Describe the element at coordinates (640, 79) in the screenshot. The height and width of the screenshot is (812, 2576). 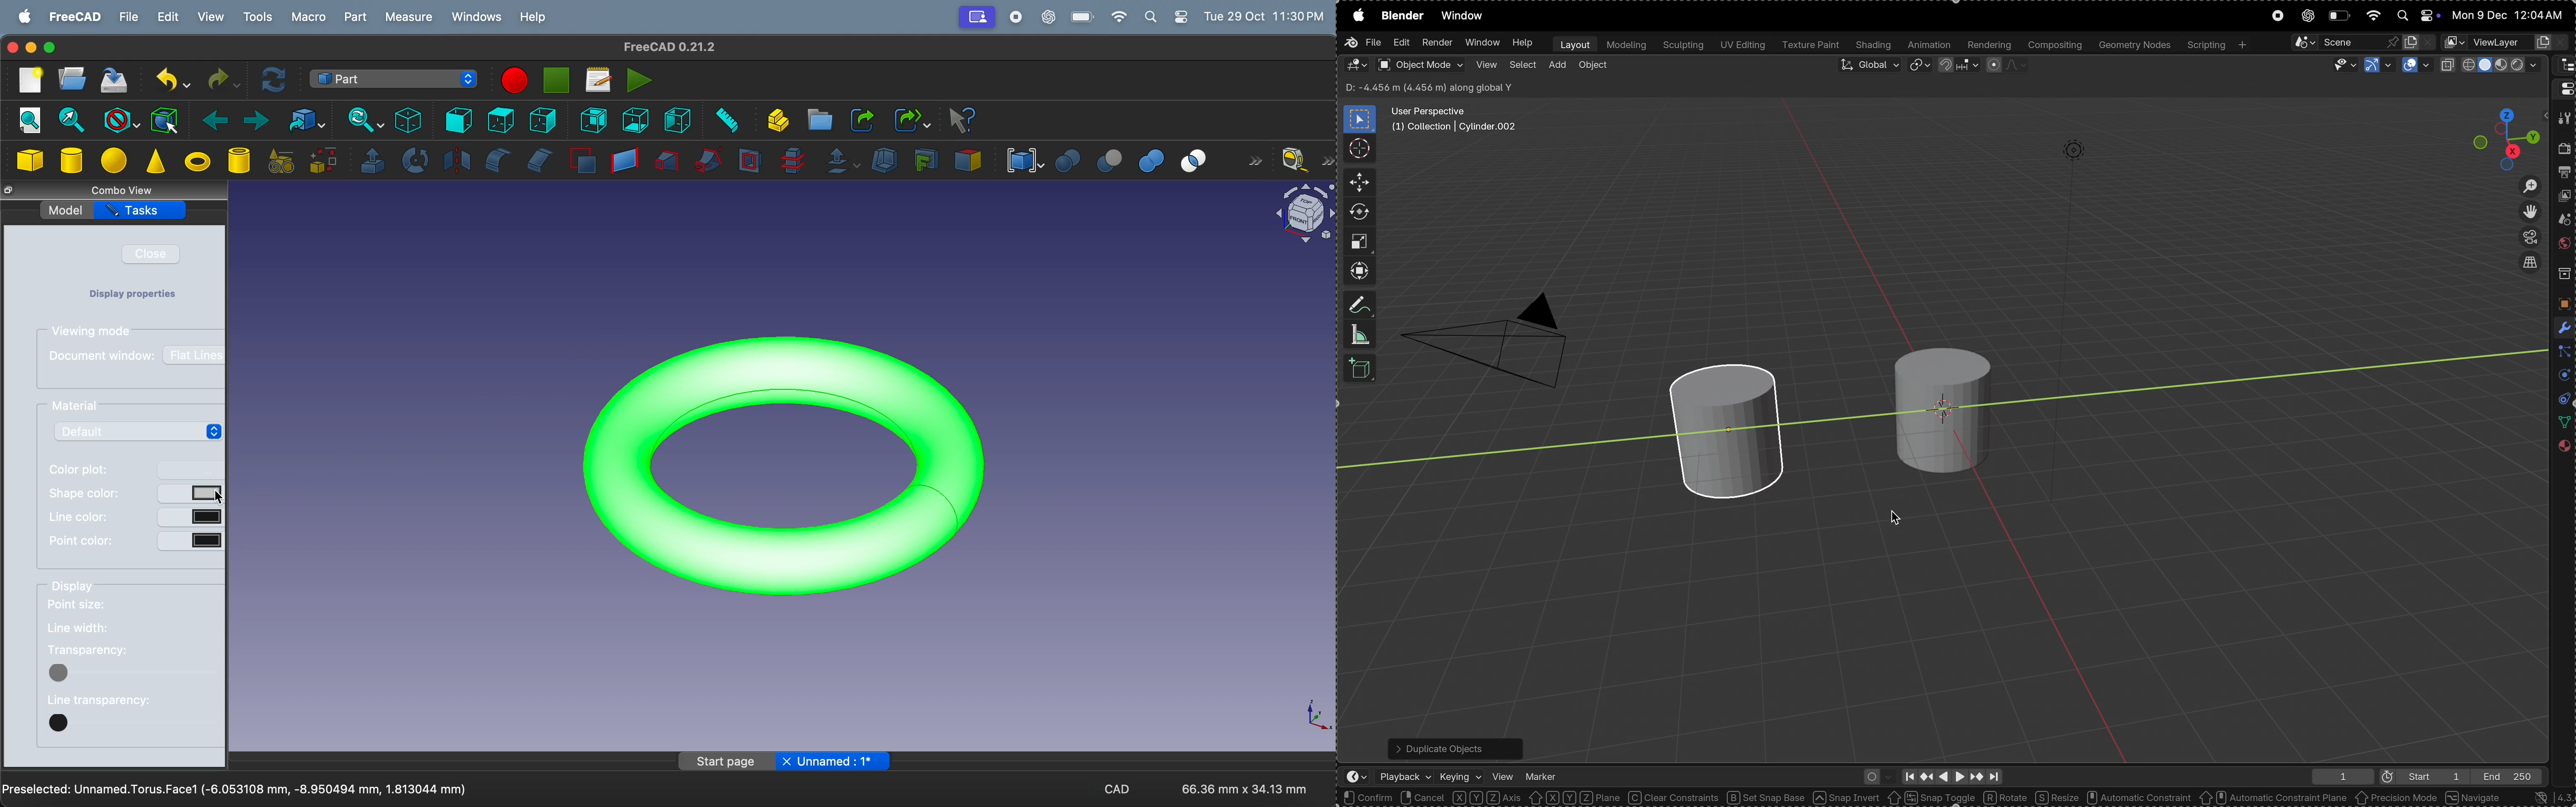
I see `execute marcos` at that location.